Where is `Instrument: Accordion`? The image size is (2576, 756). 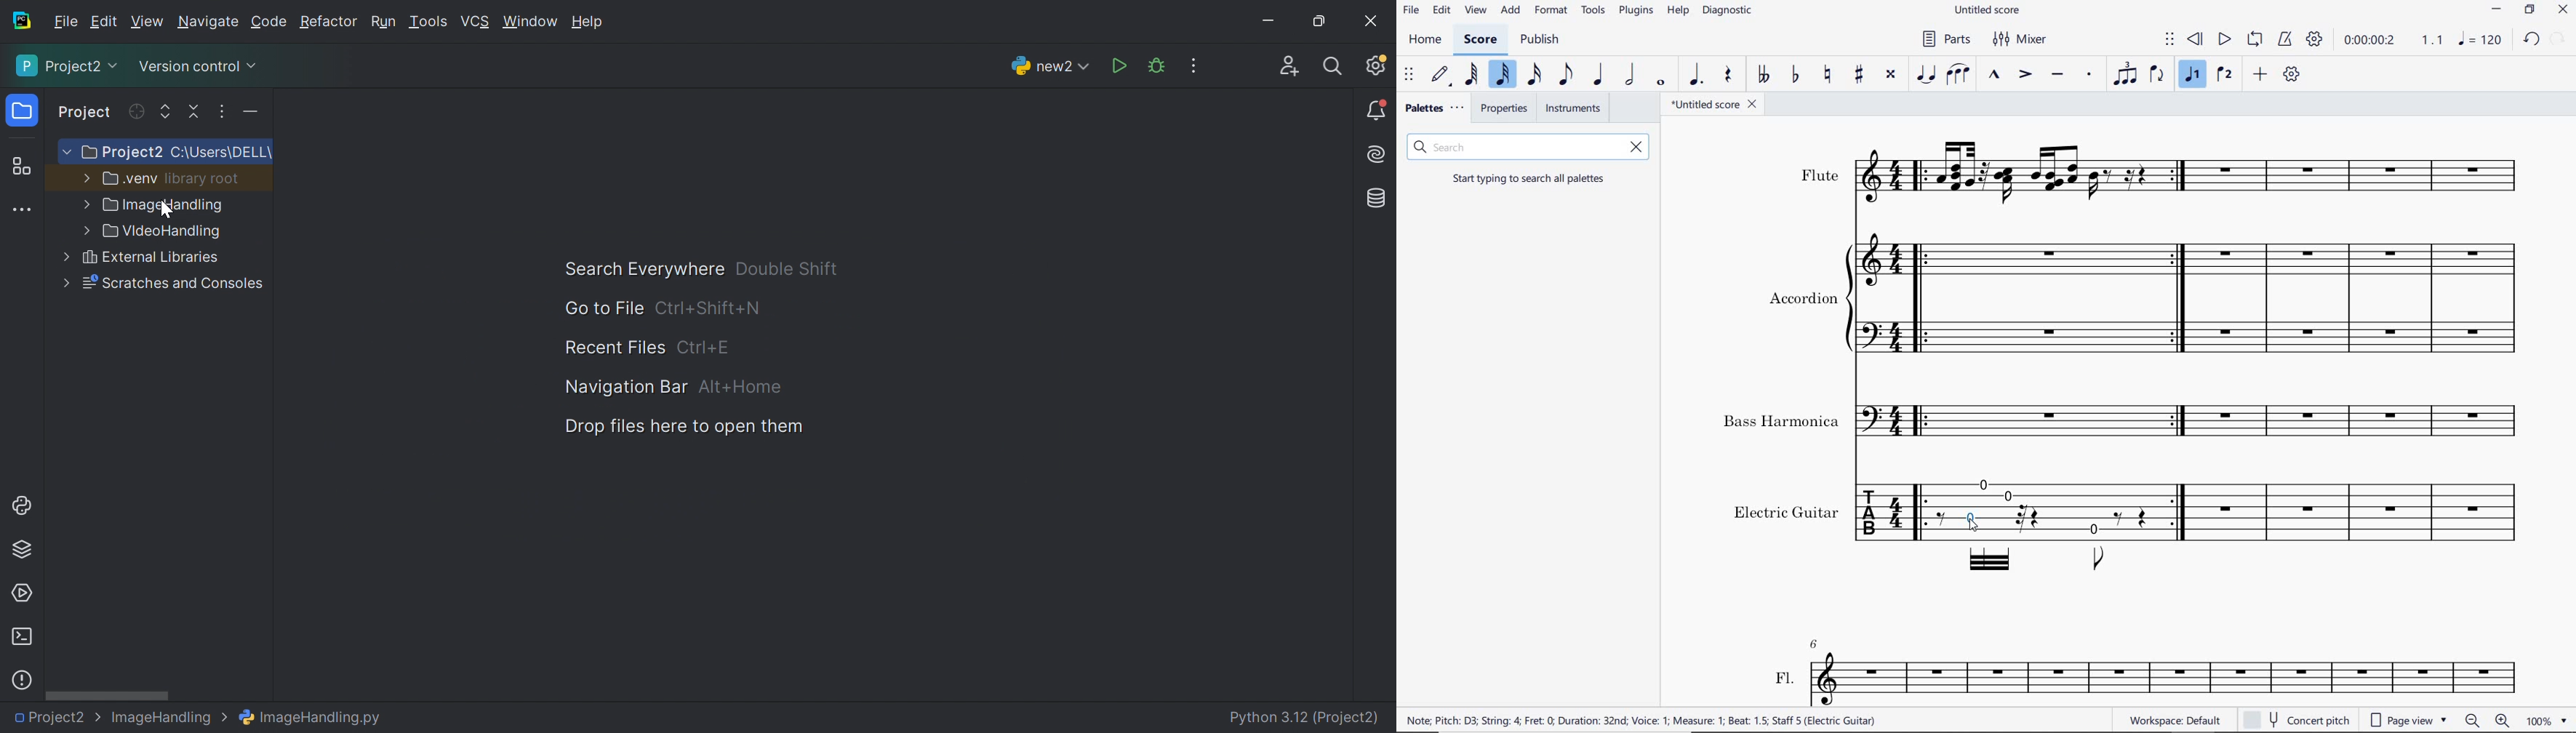
Instrument: Accordion is located at coordinates (2143, 301).